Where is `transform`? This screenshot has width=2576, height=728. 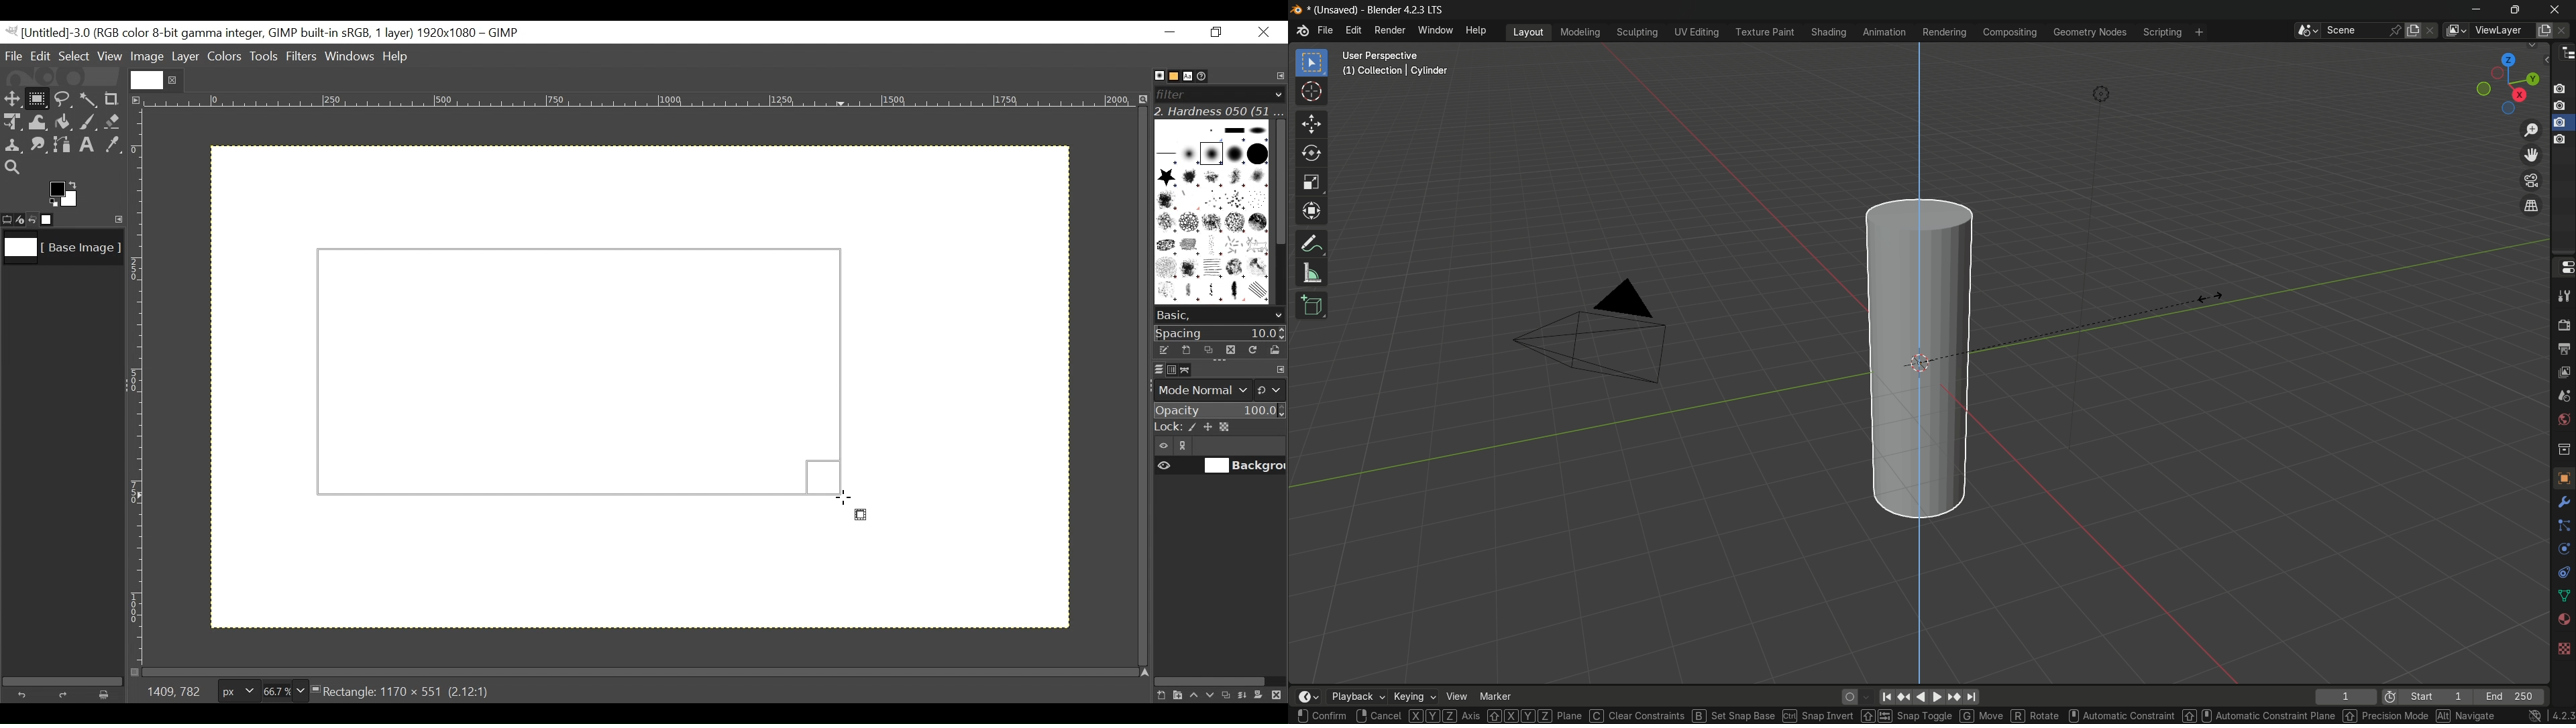
transform is located at coordinates (1311, 214).